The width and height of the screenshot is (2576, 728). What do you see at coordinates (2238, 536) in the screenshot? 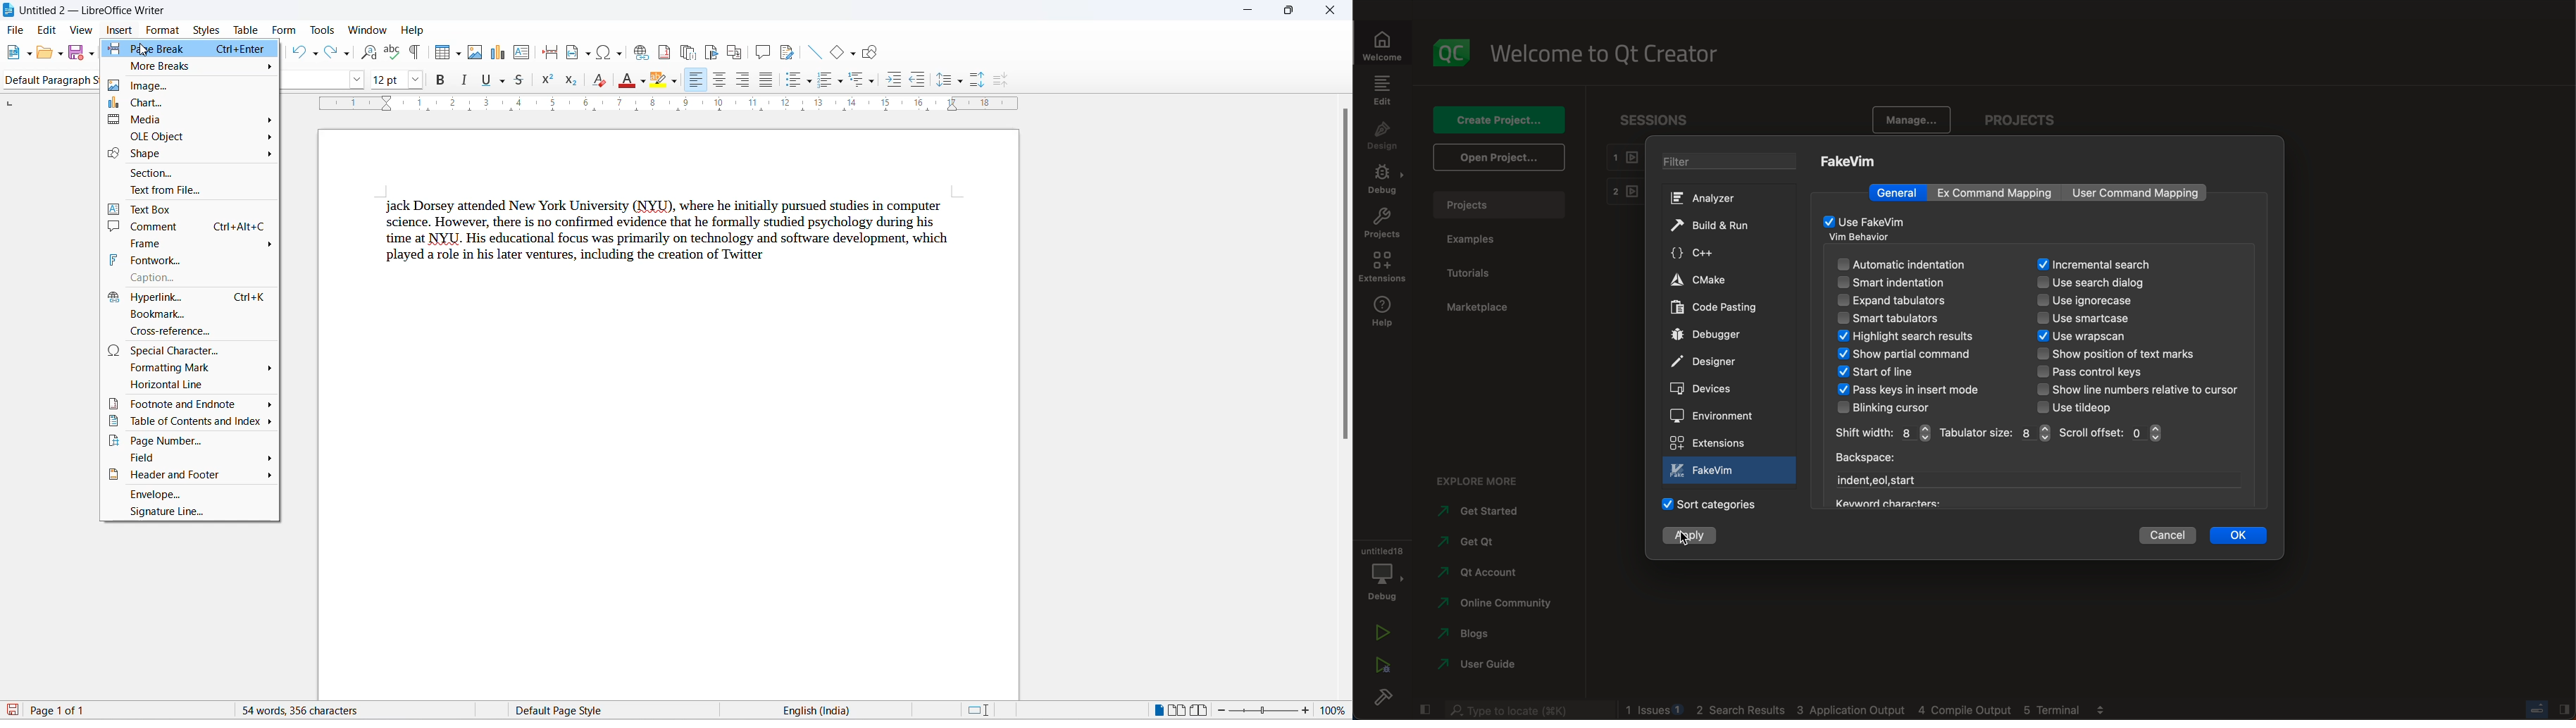
I see `ok` at bounding box center [2238, 536].